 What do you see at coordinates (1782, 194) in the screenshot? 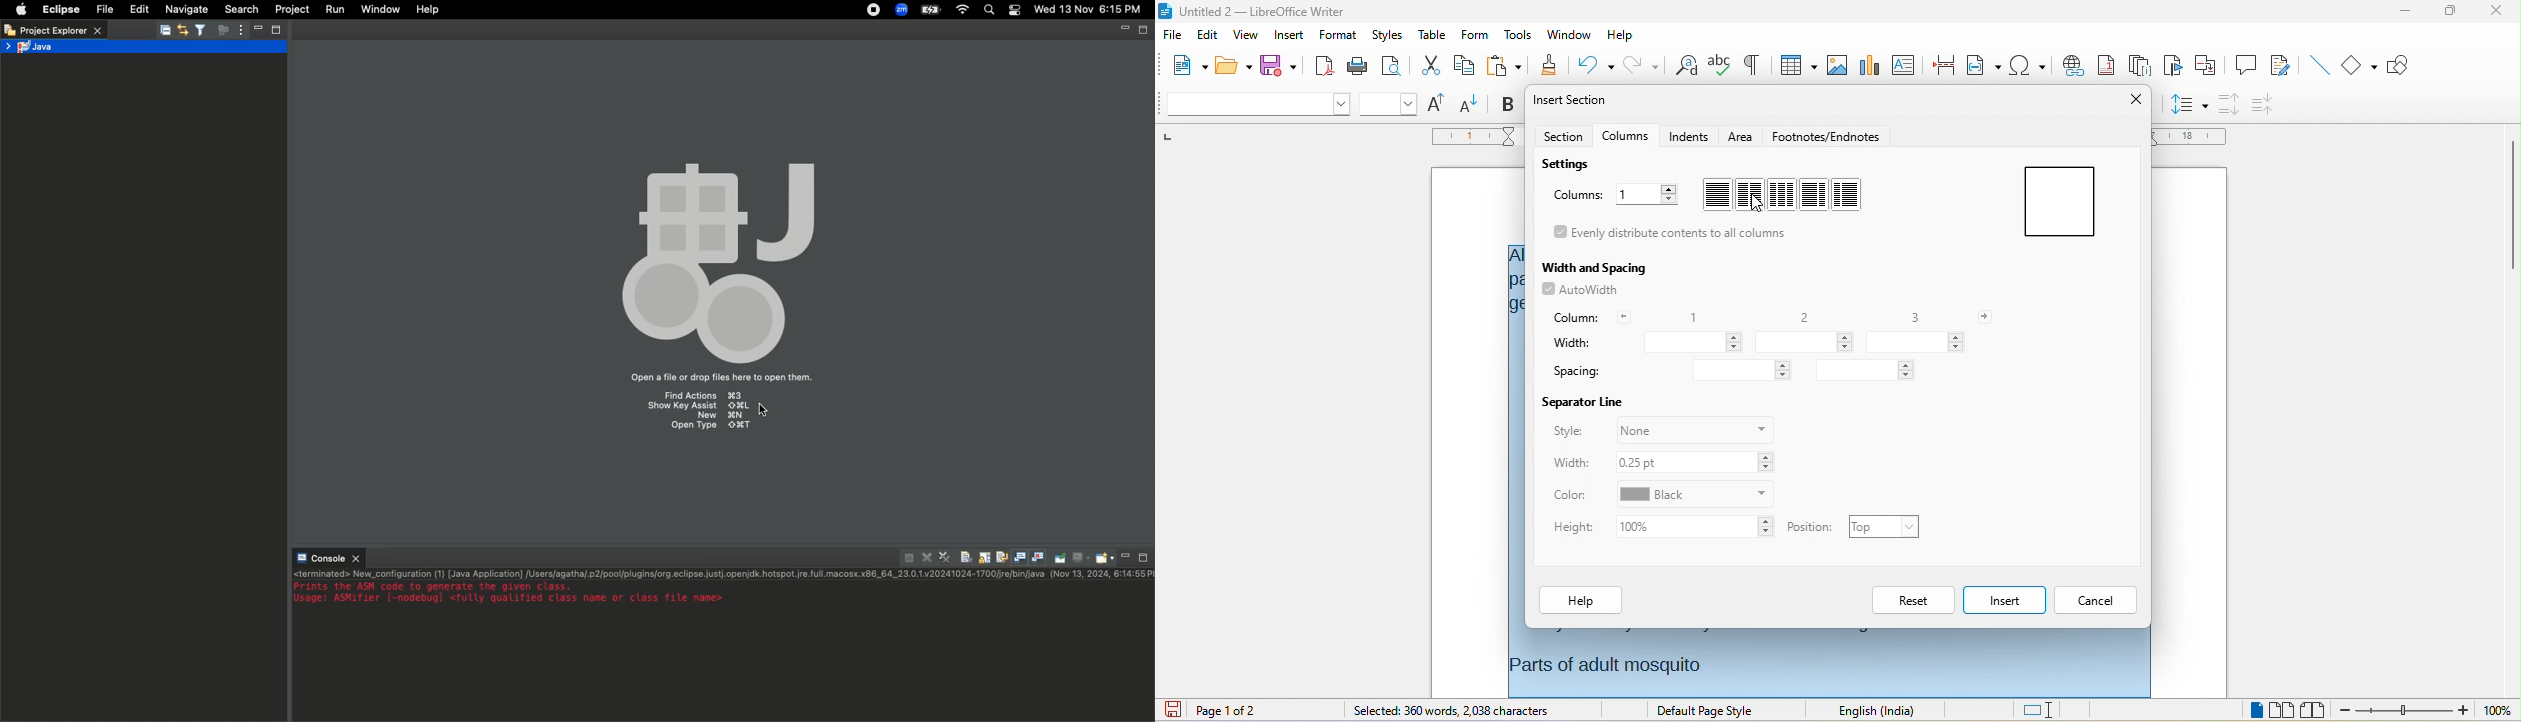
I see `3 column with equal size` at bounding box center [1782, 194].